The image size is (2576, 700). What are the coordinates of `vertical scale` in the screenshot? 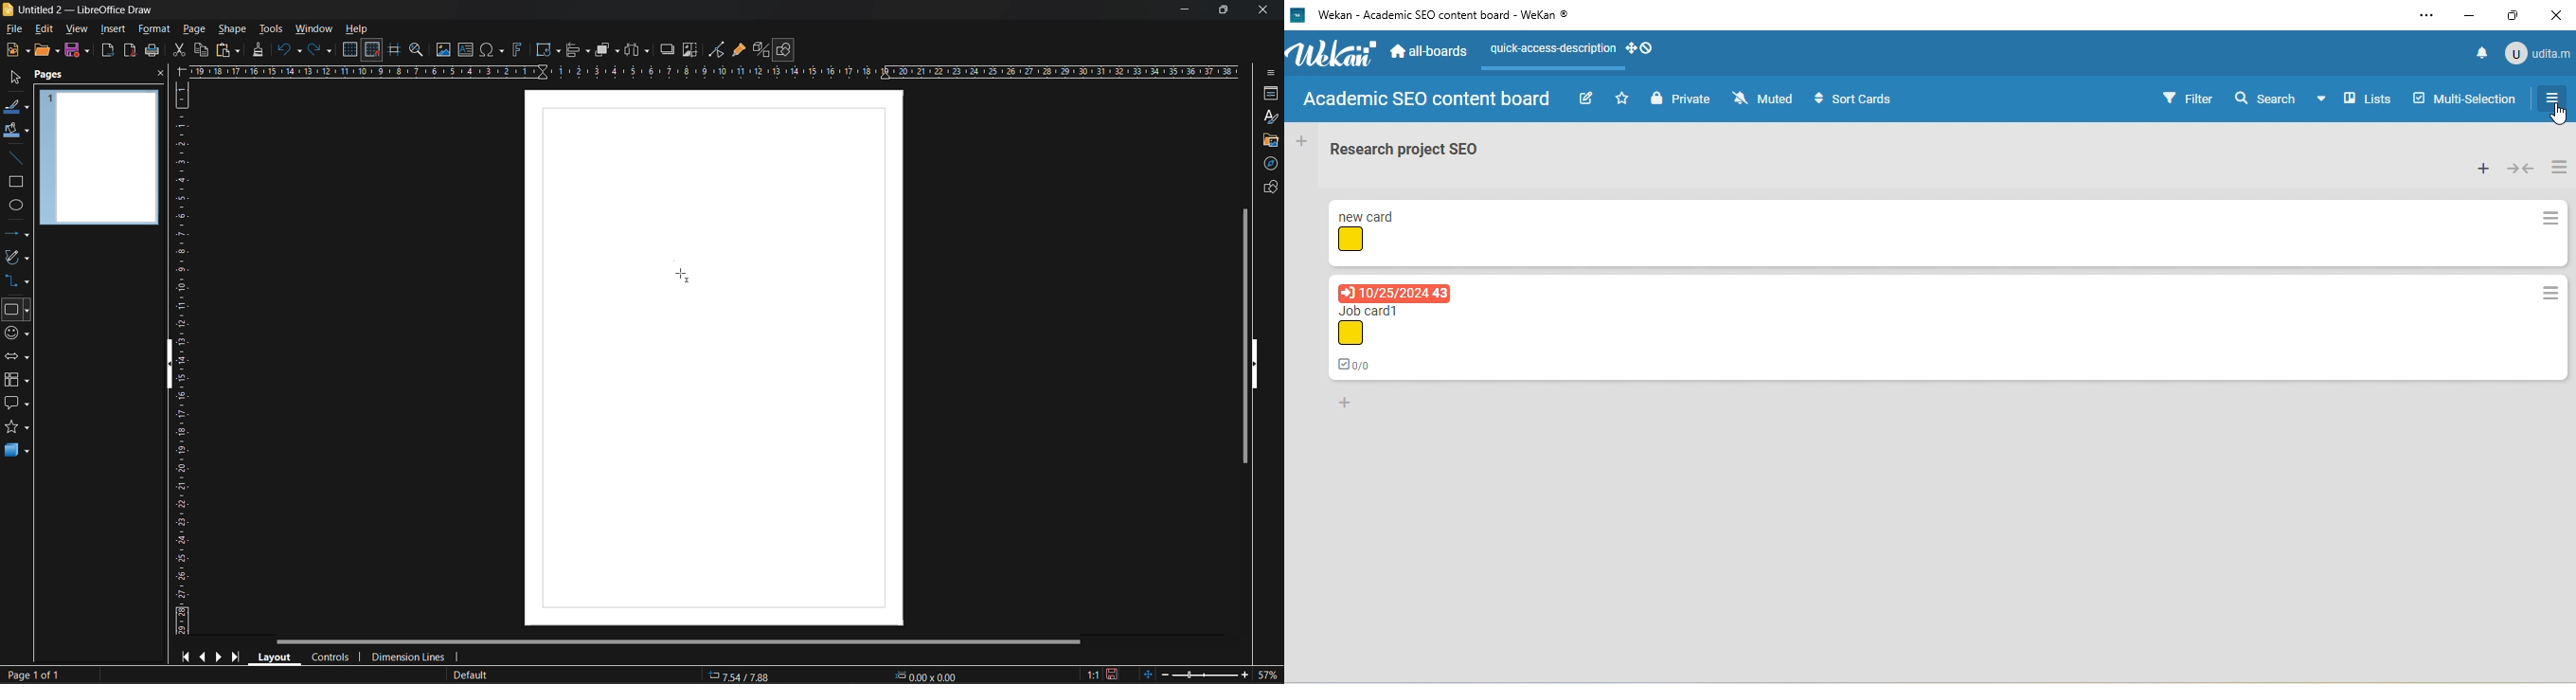 It's located at (181, 357).